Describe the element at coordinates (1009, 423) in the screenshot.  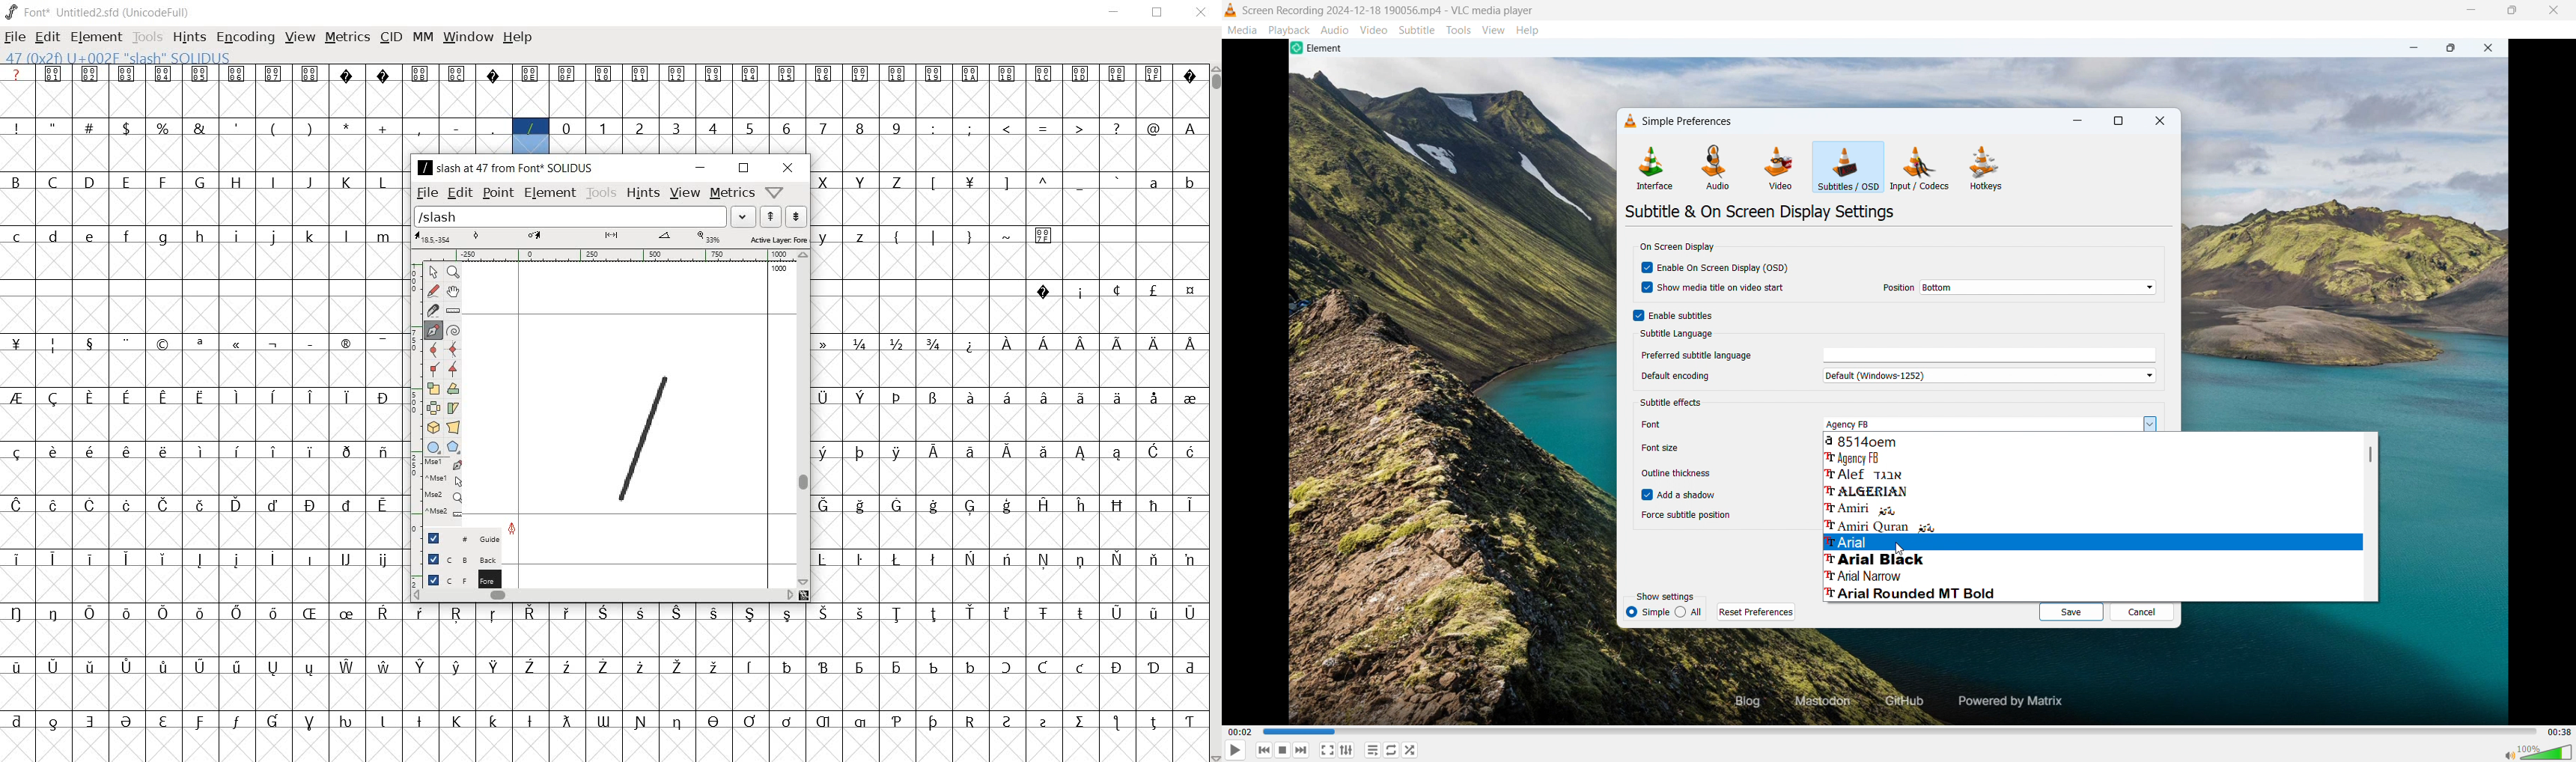
I see `empty cells` at that location.